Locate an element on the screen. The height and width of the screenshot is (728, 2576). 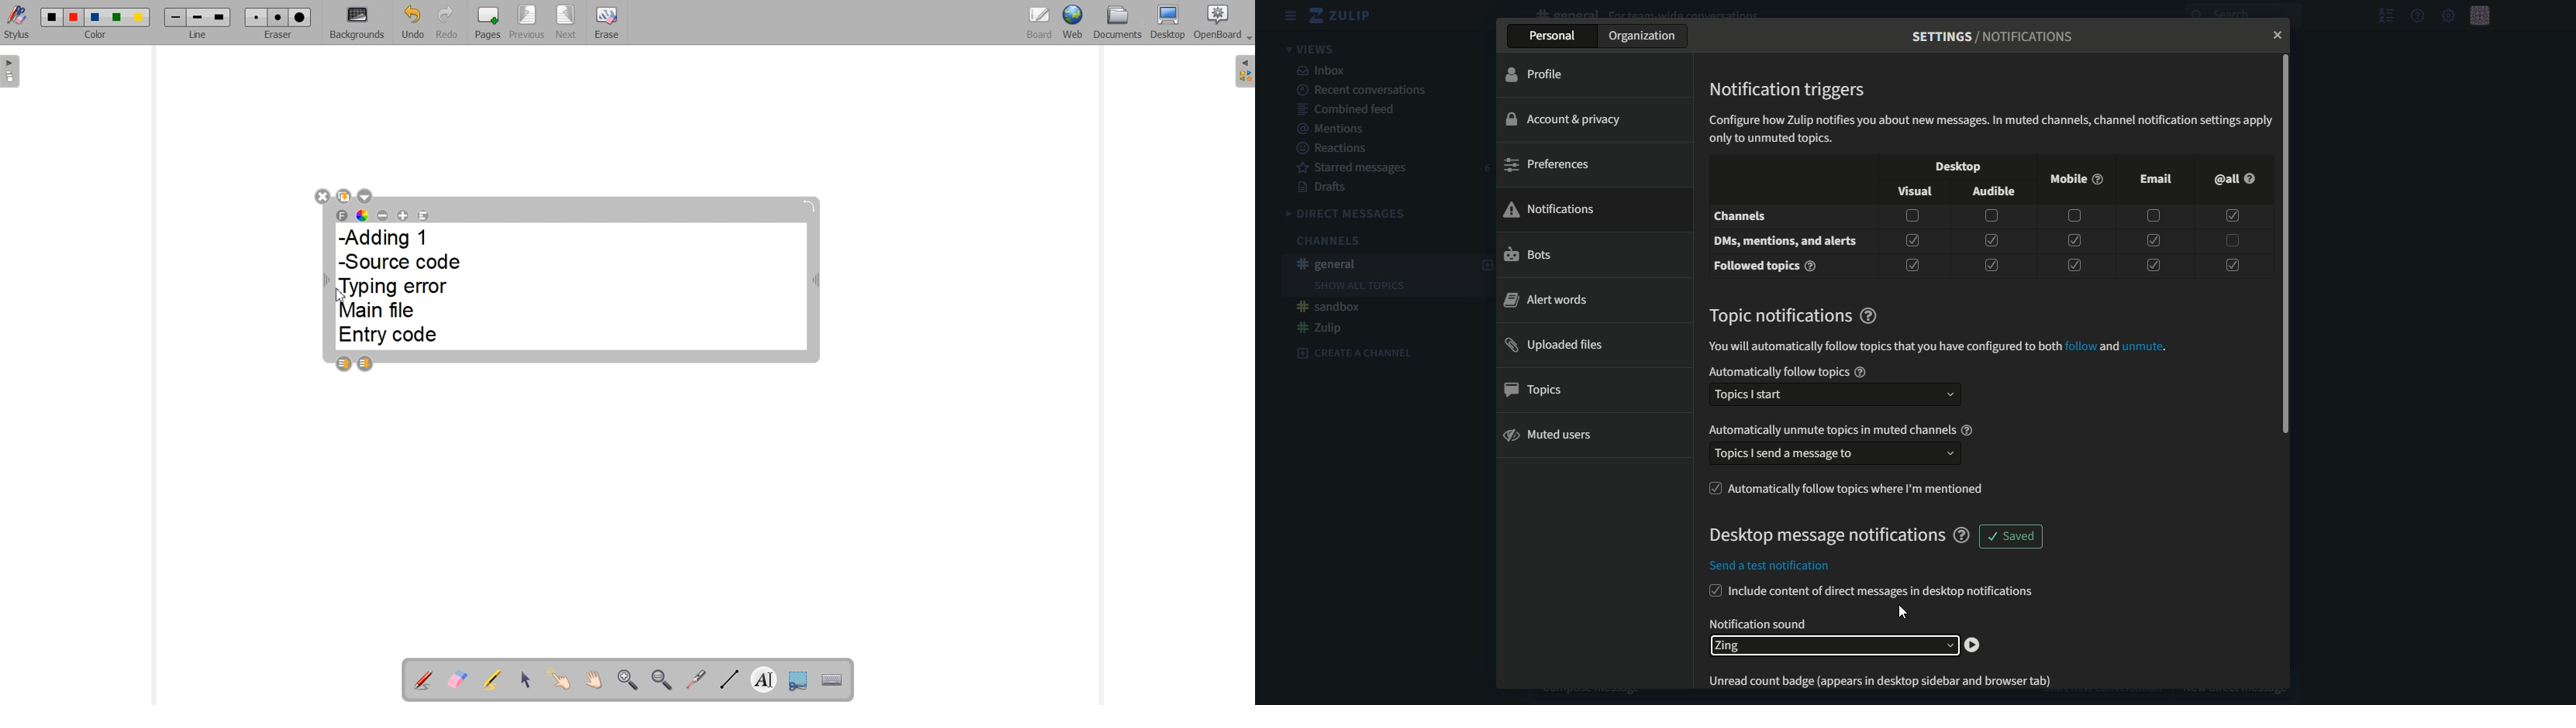
close is located at coordinates (2274, 36).